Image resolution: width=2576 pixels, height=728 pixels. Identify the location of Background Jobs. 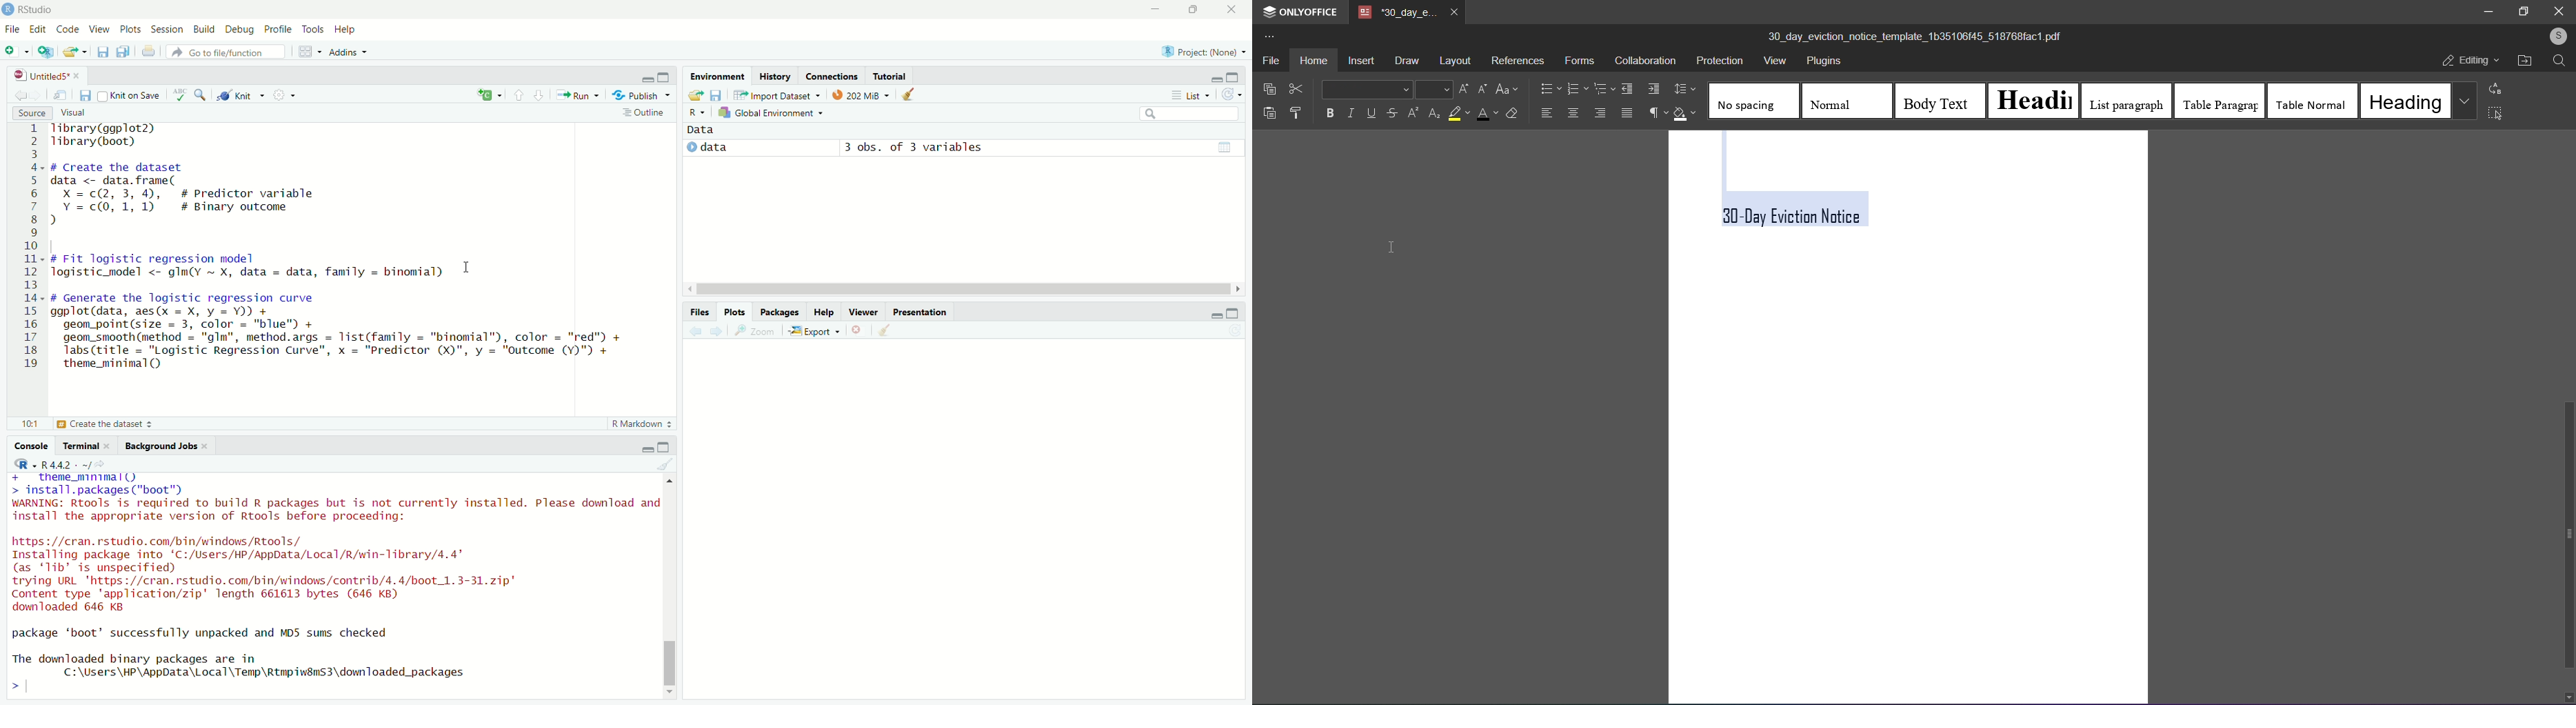
(159, 446).